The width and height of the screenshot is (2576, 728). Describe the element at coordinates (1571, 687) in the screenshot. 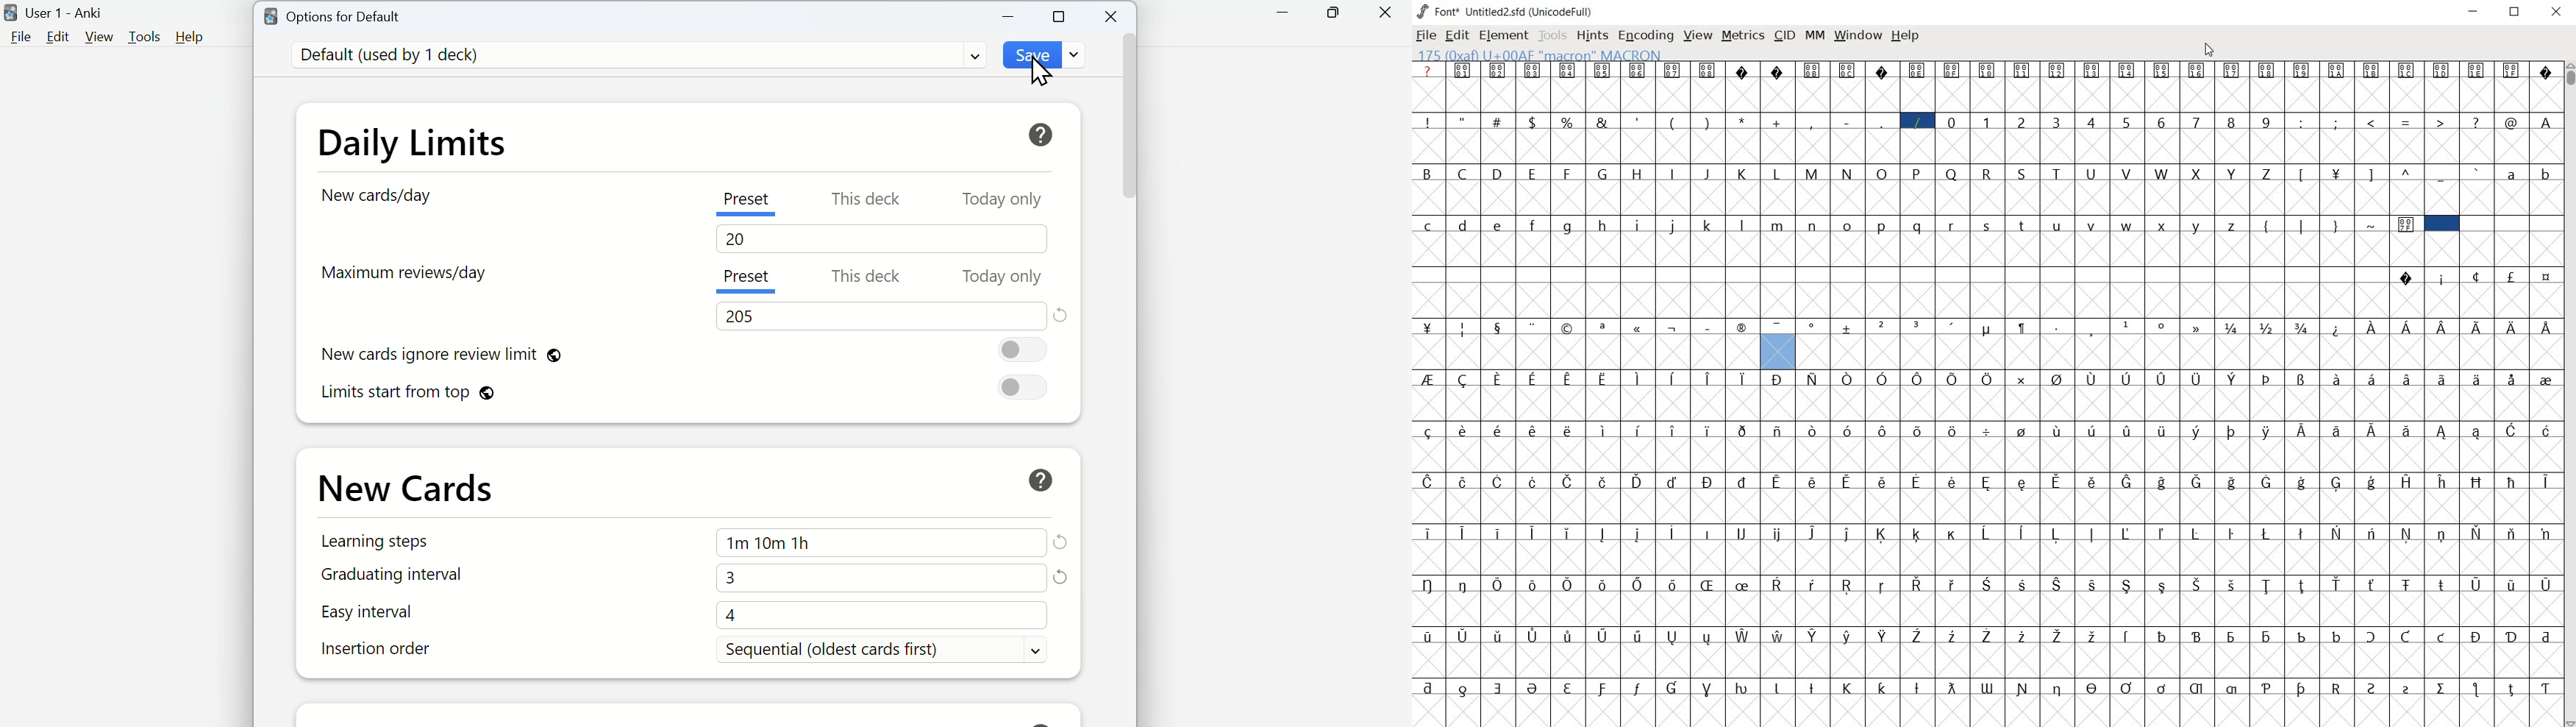

I see `Symbol` at that location.